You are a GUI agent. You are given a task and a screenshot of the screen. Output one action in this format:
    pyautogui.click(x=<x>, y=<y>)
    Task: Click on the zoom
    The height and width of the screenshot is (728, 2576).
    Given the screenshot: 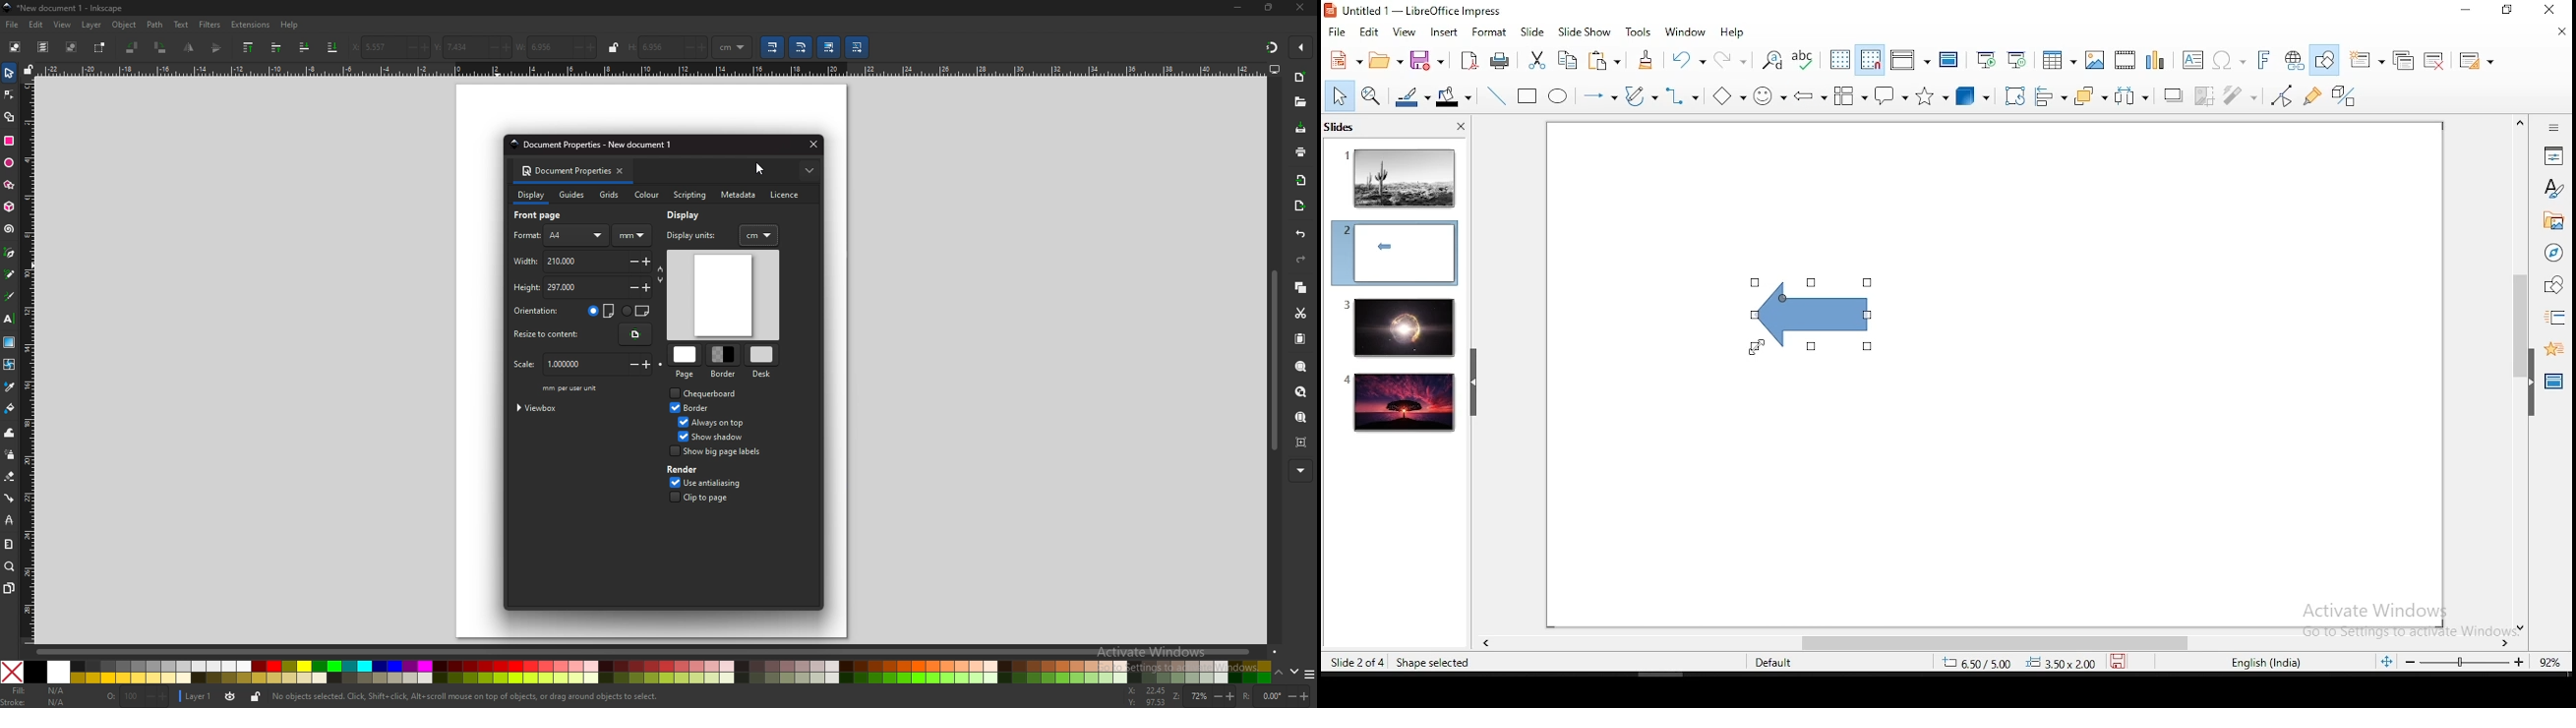 What is the action you would take?
    pyautogui.click(x=9, y=567)
    